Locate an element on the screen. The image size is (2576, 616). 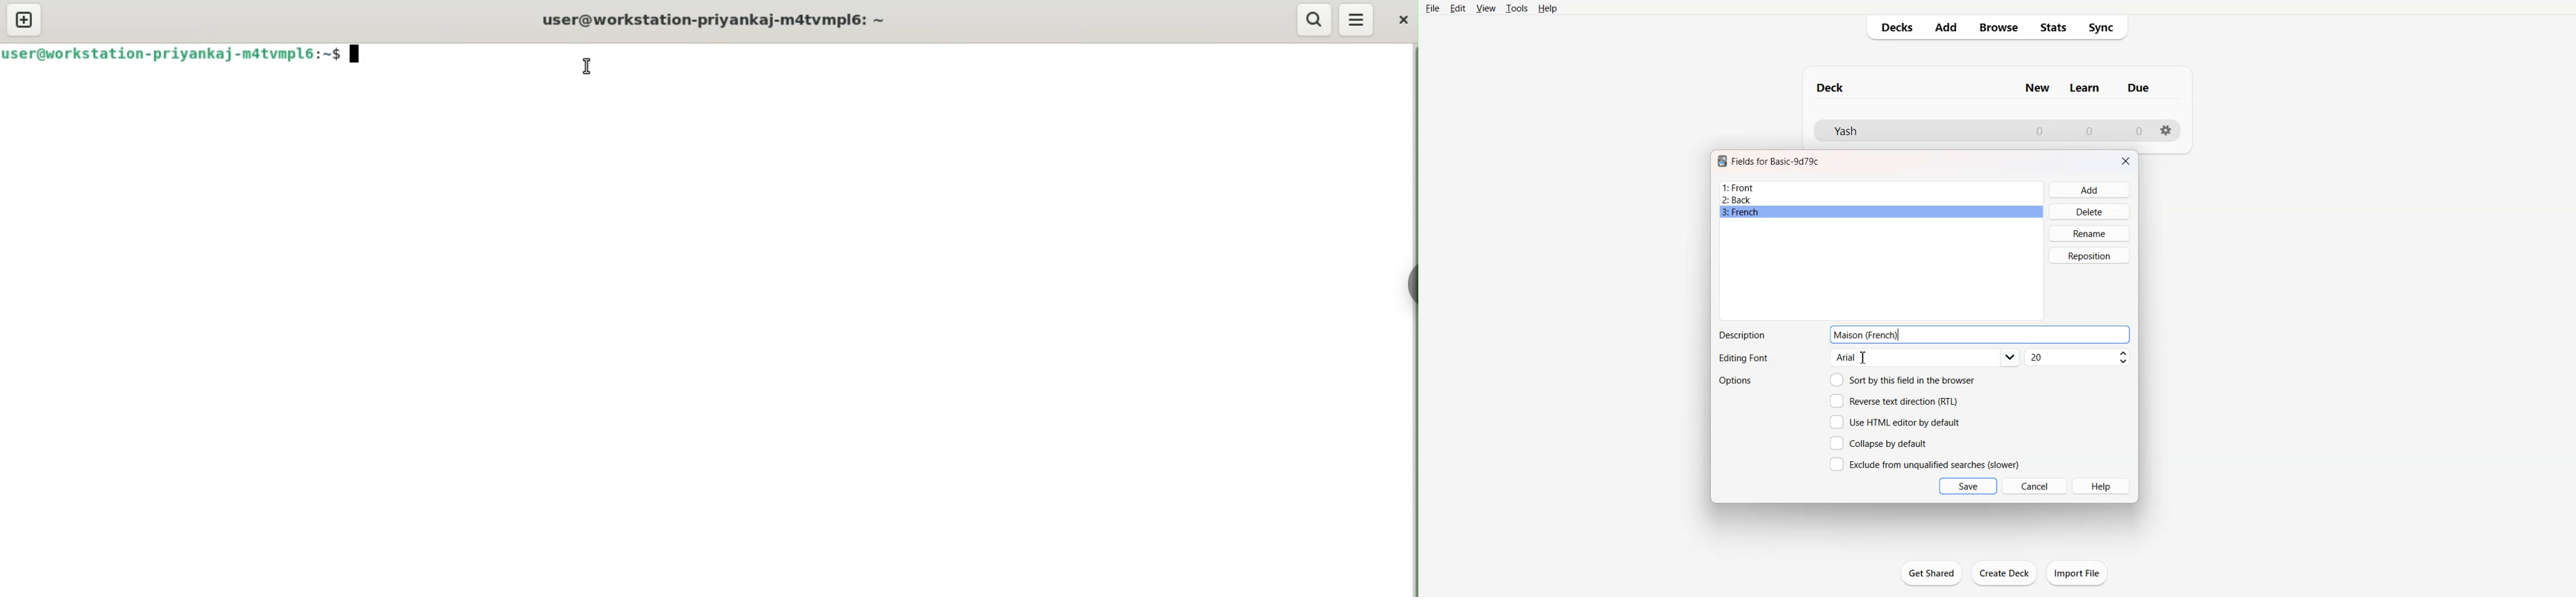
Text 1 is located at coordinates (1831, 87).